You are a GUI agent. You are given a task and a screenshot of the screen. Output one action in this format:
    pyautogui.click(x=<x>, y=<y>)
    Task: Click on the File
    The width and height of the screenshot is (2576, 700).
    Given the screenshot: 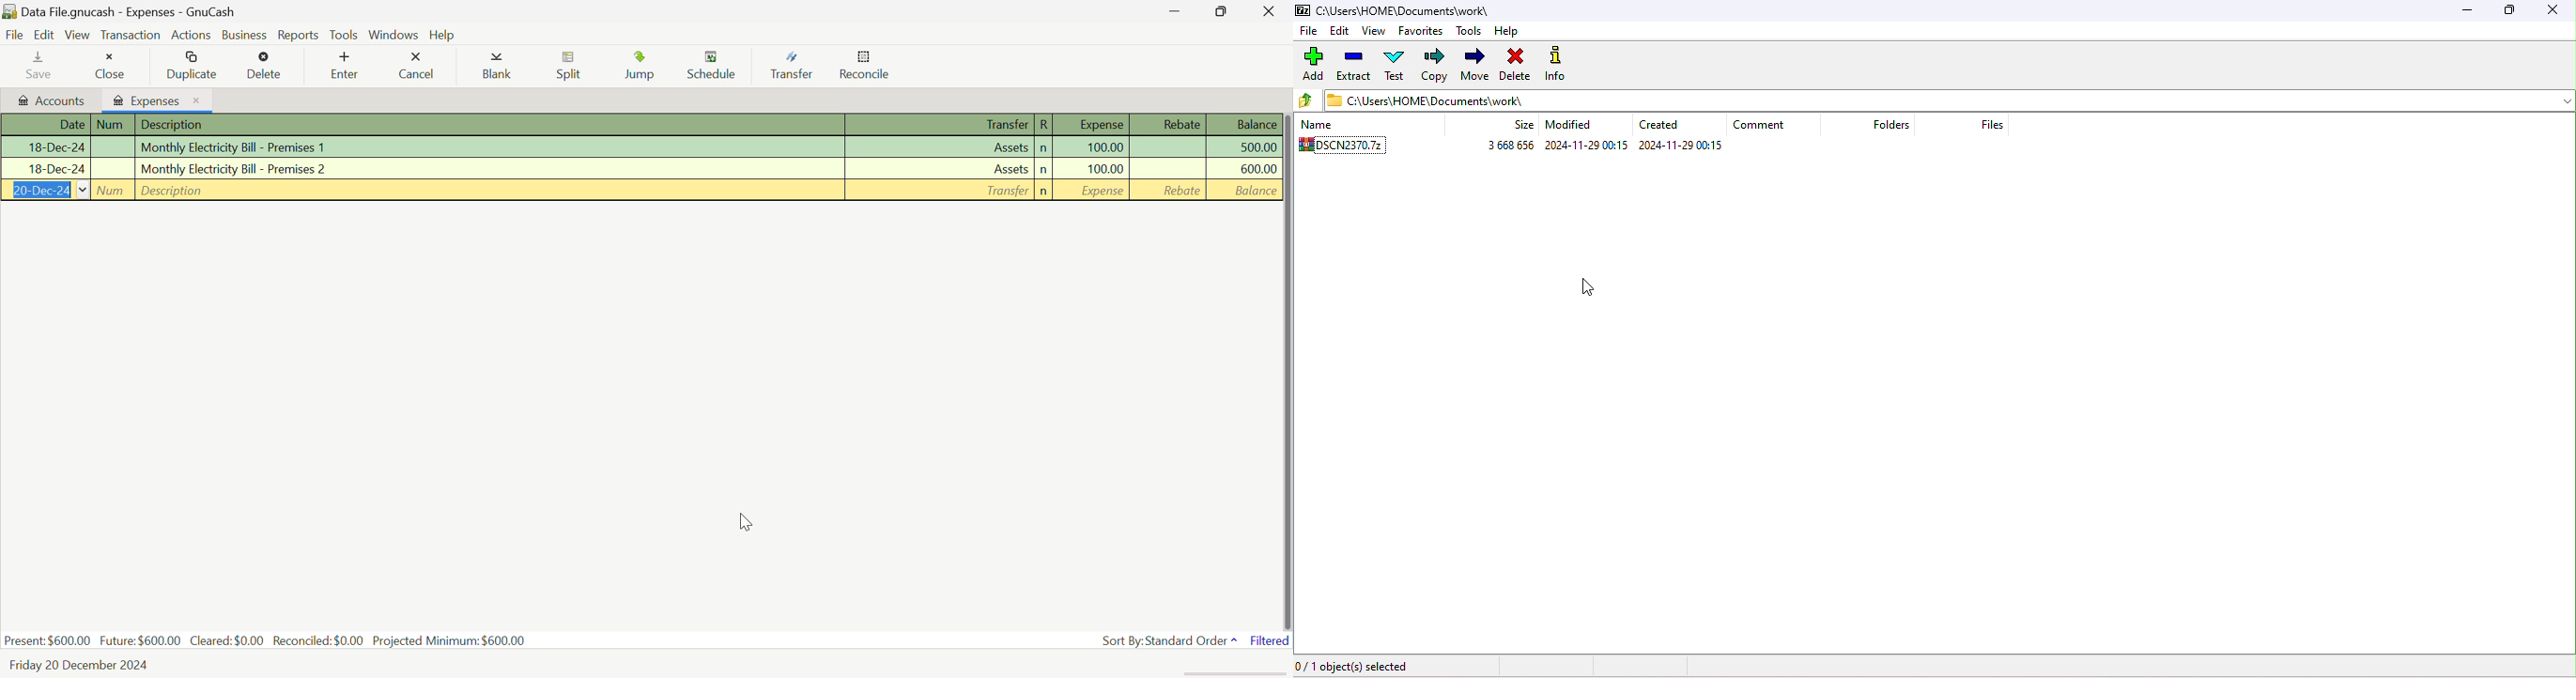 What is the action you would take?
    pyautogui.click(x=15, y=35)
    